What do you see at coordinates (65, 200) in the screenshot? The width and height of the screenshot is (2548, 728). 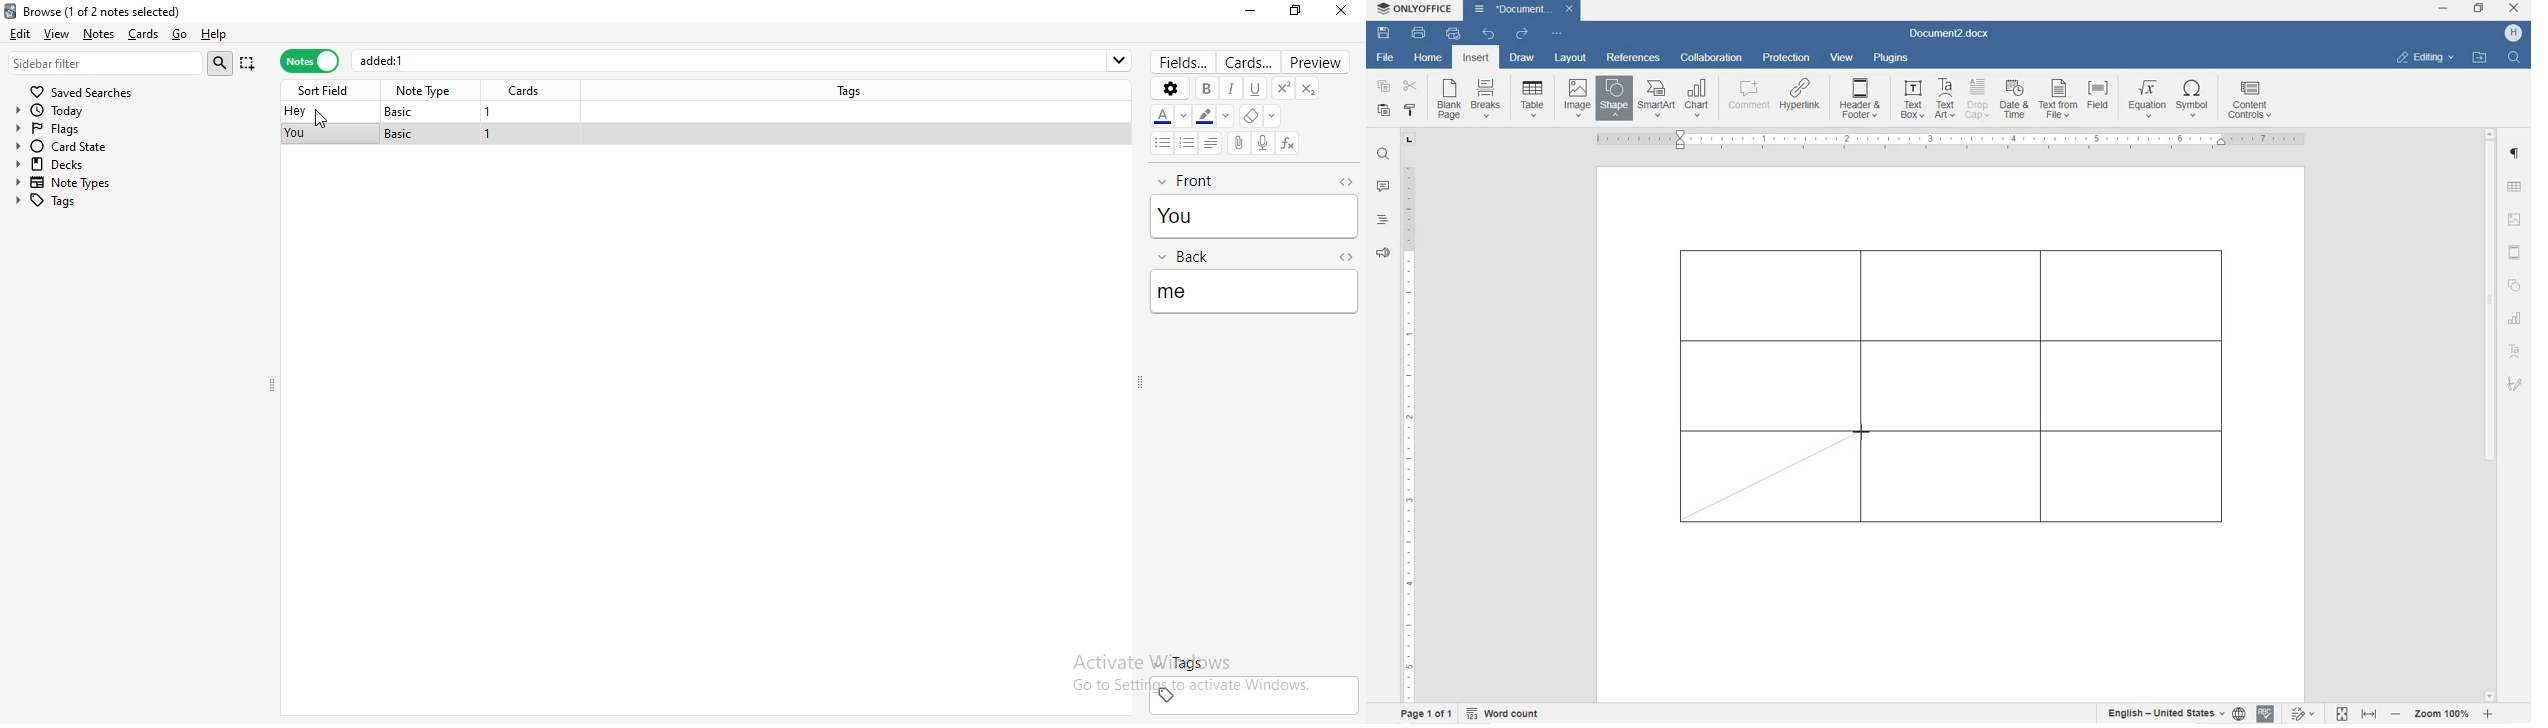 I see `tags` at bounding box center [65, 200].